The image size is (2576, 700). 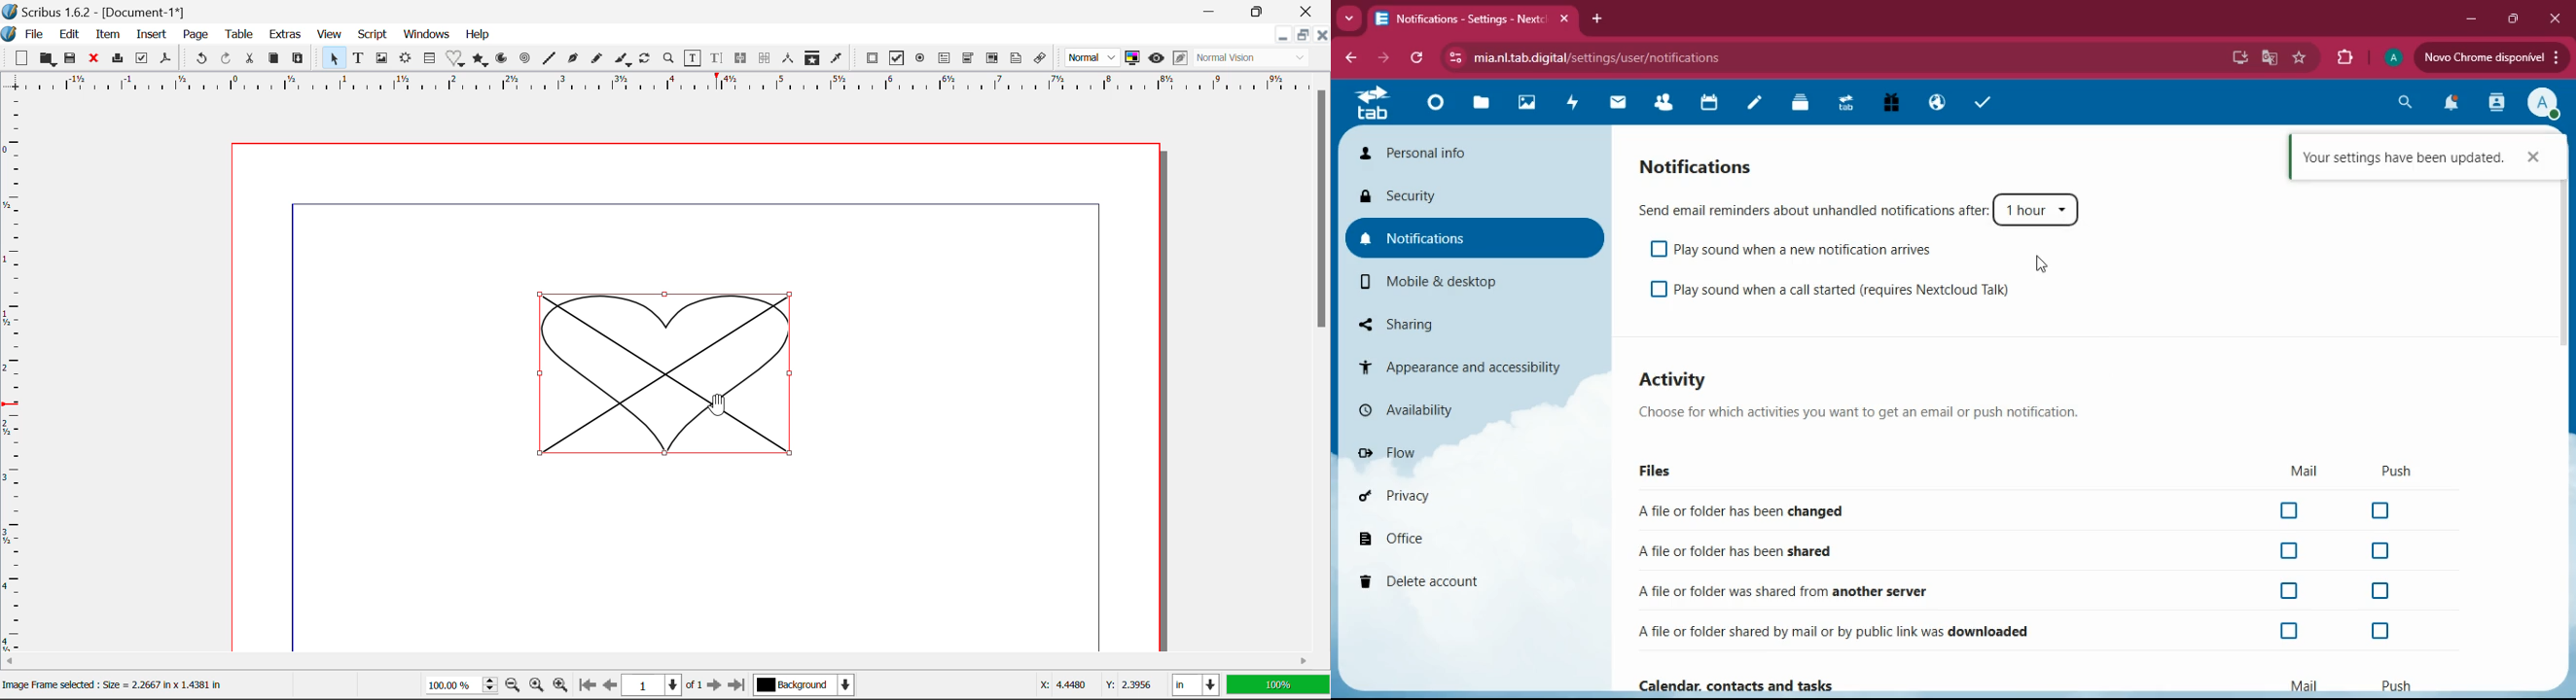 What do you see at coordinates (165, 60) in the screenshot?
I see `Save as Pdf` at bounding box center [165, 60].